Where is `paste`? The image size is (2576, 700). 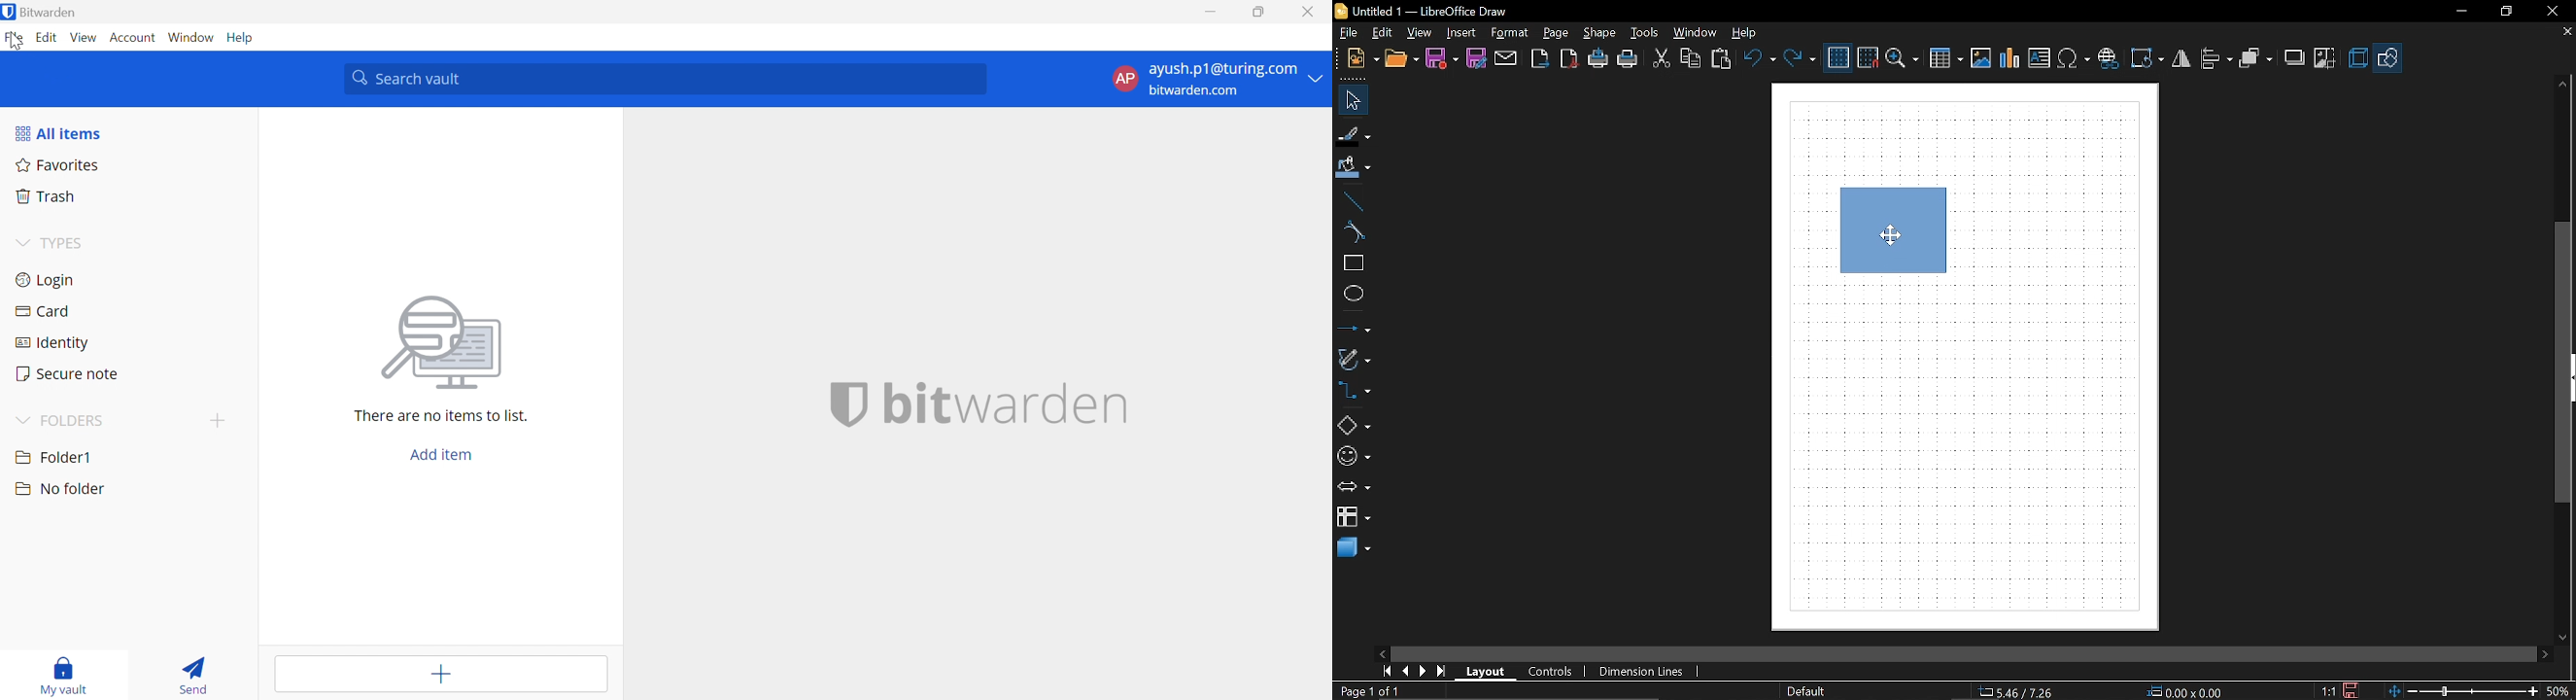
paste is located at coordinates (1722, 59).